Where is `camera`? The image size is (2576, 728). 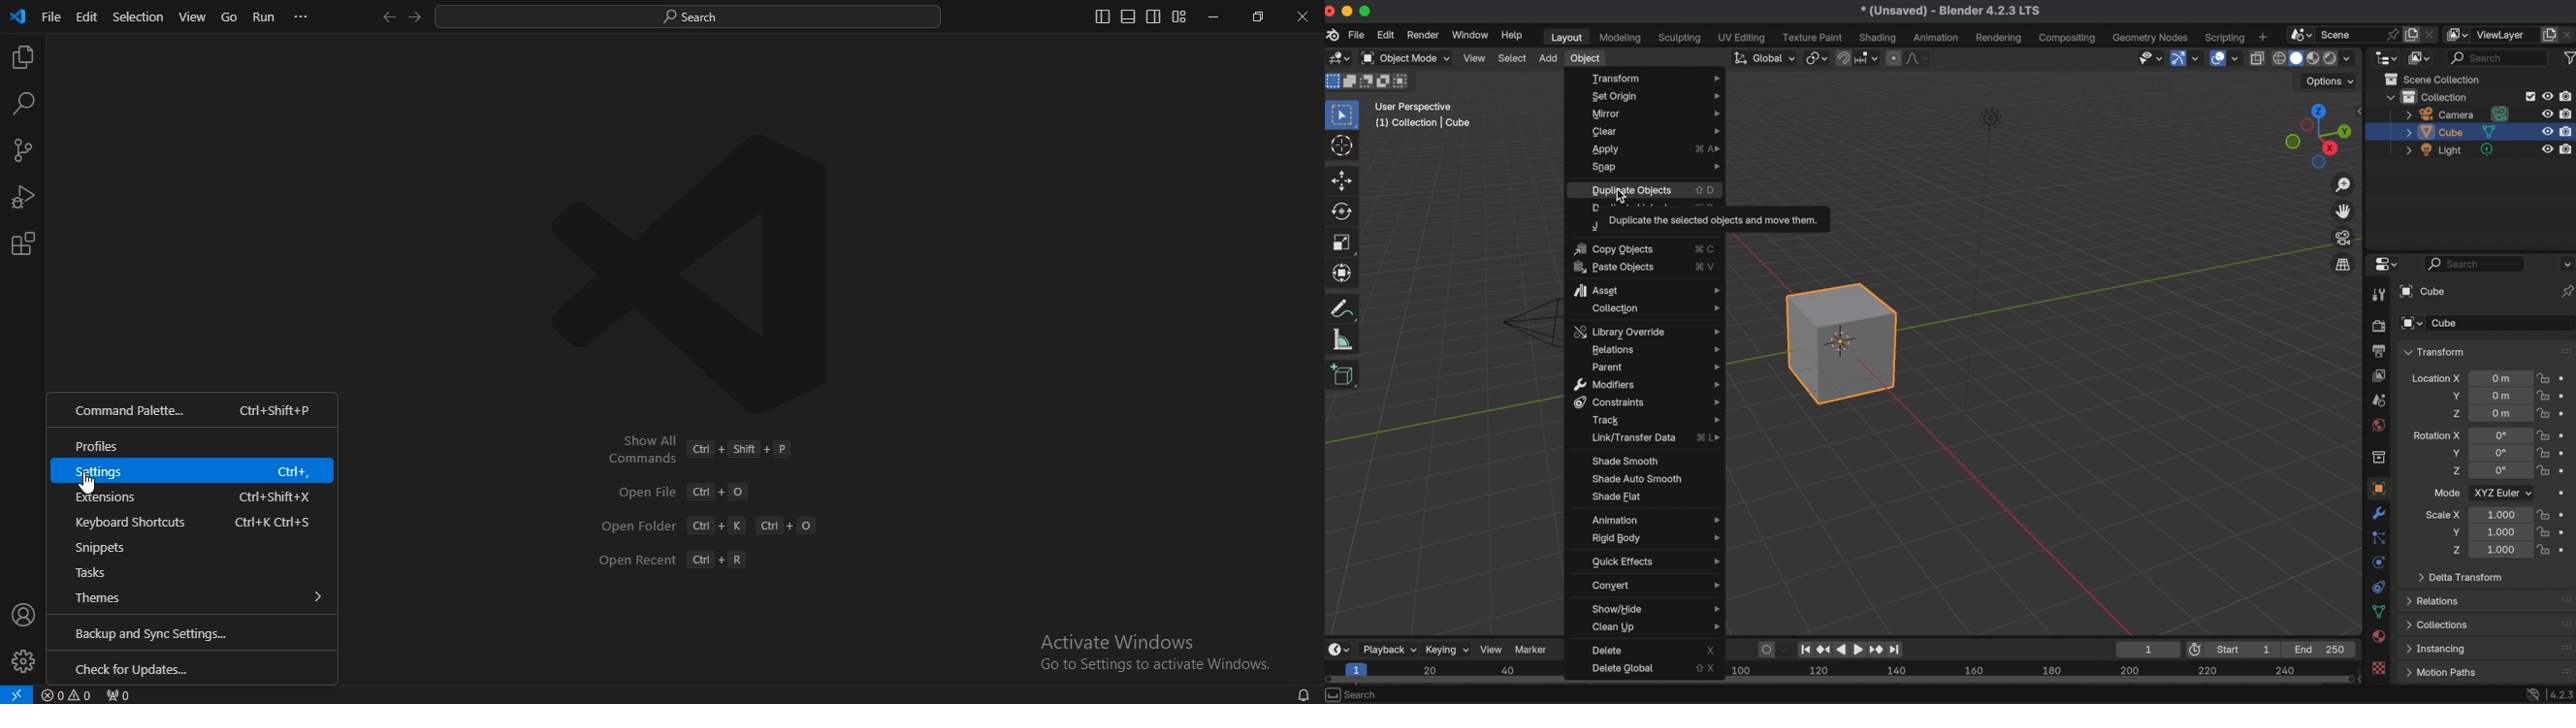
camera is located at coordinates (2459, 114).